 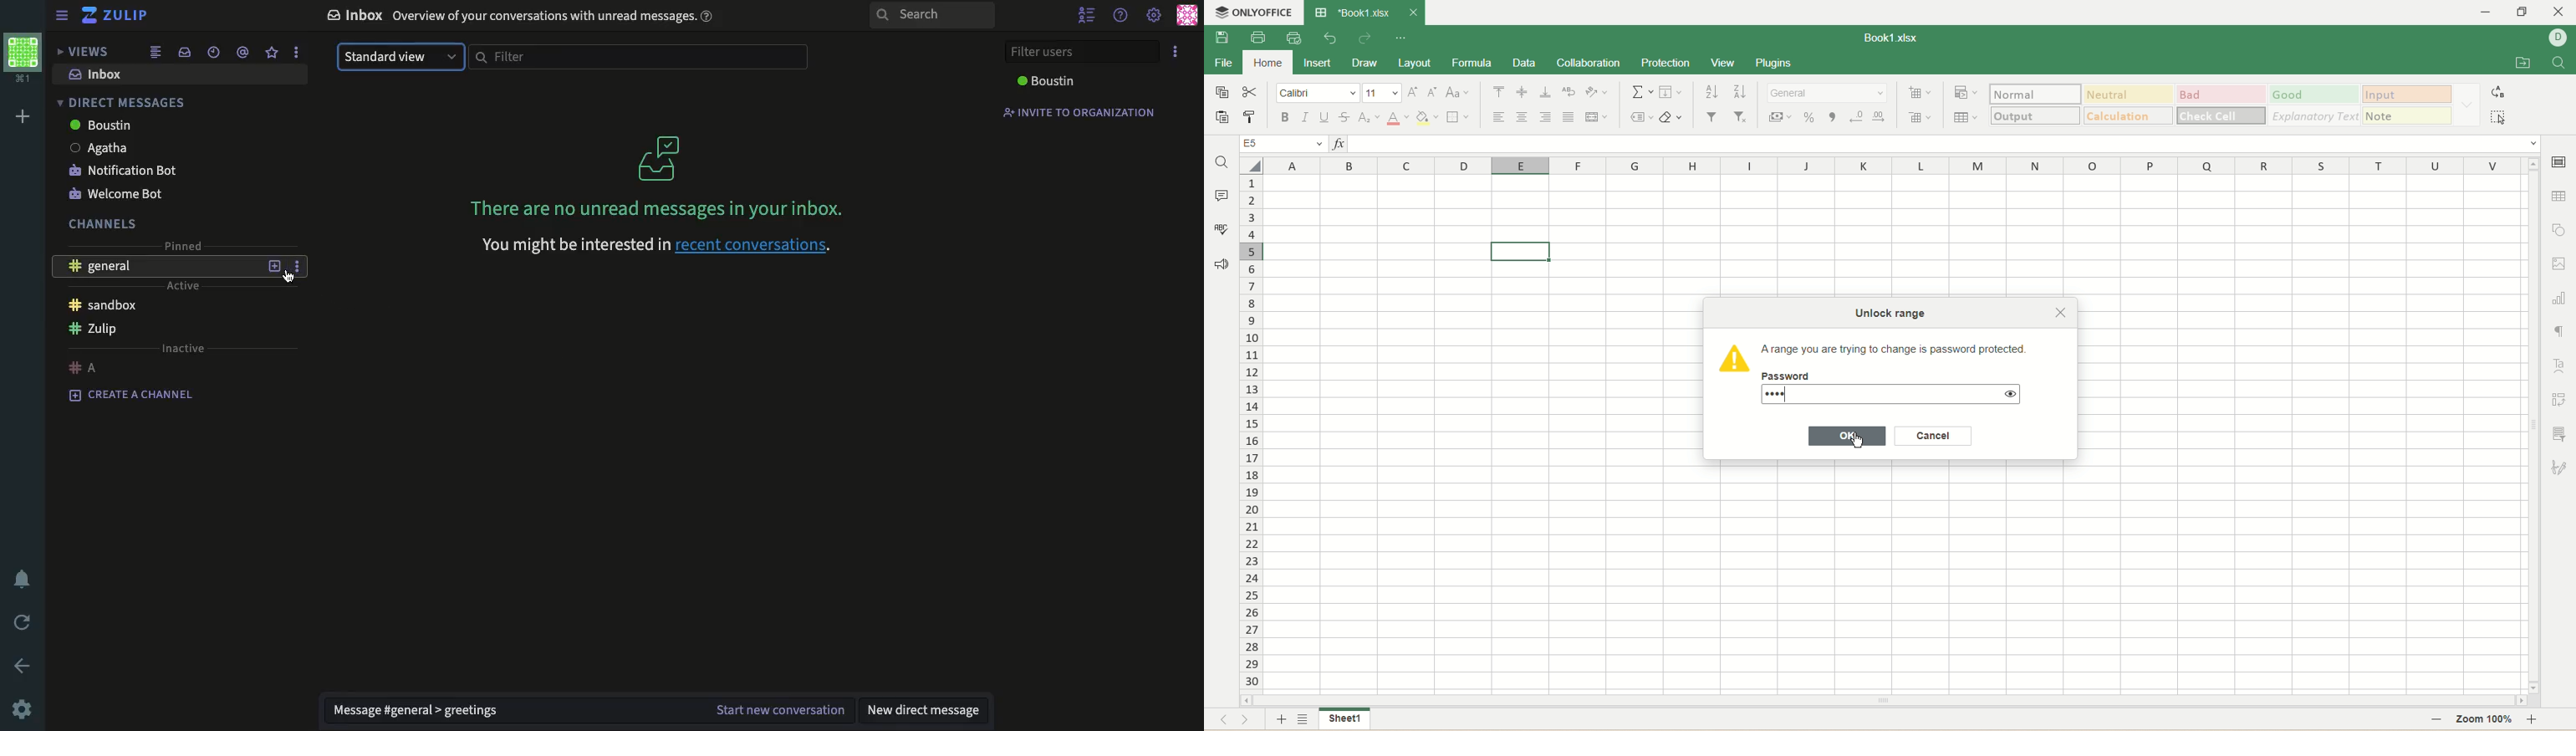 What do you see at coordinates (20, 621) in the screenshot?
I see `refresh` at bounding box center [20, 621].